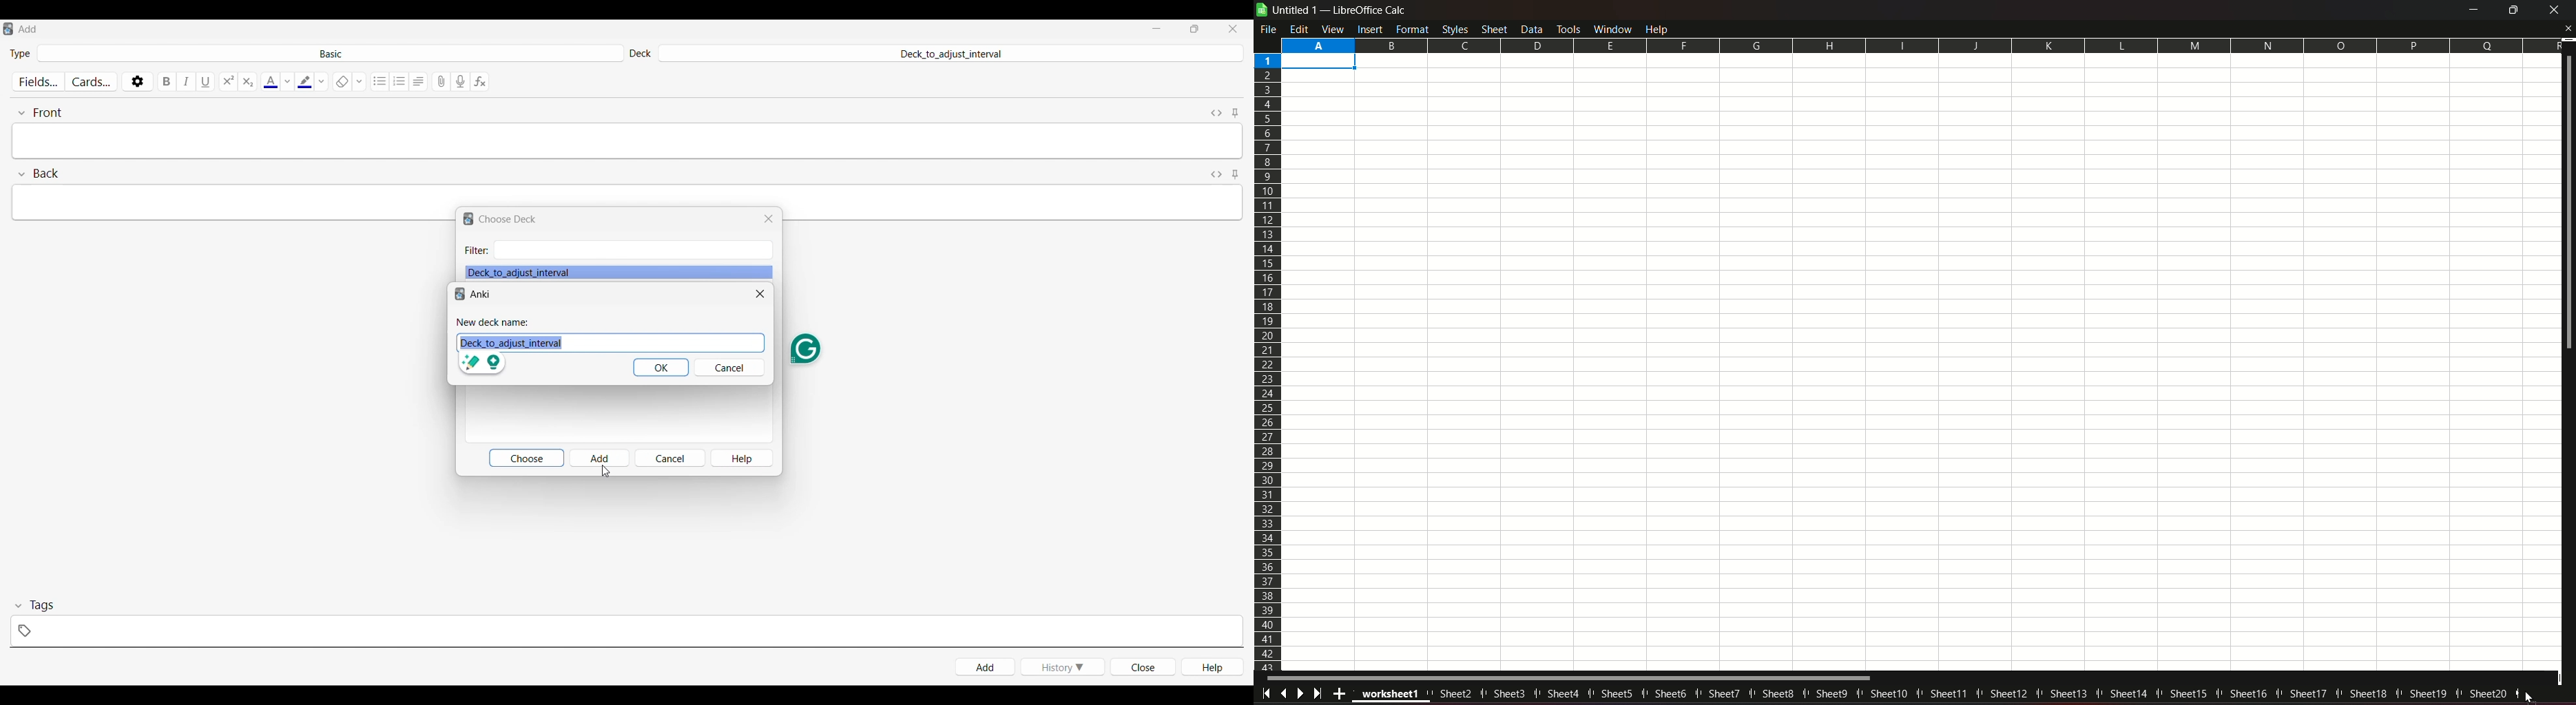  What do you see at coordinates (661, 368) in the screenshot?
I see `Save` at bounding box center [661, 368].